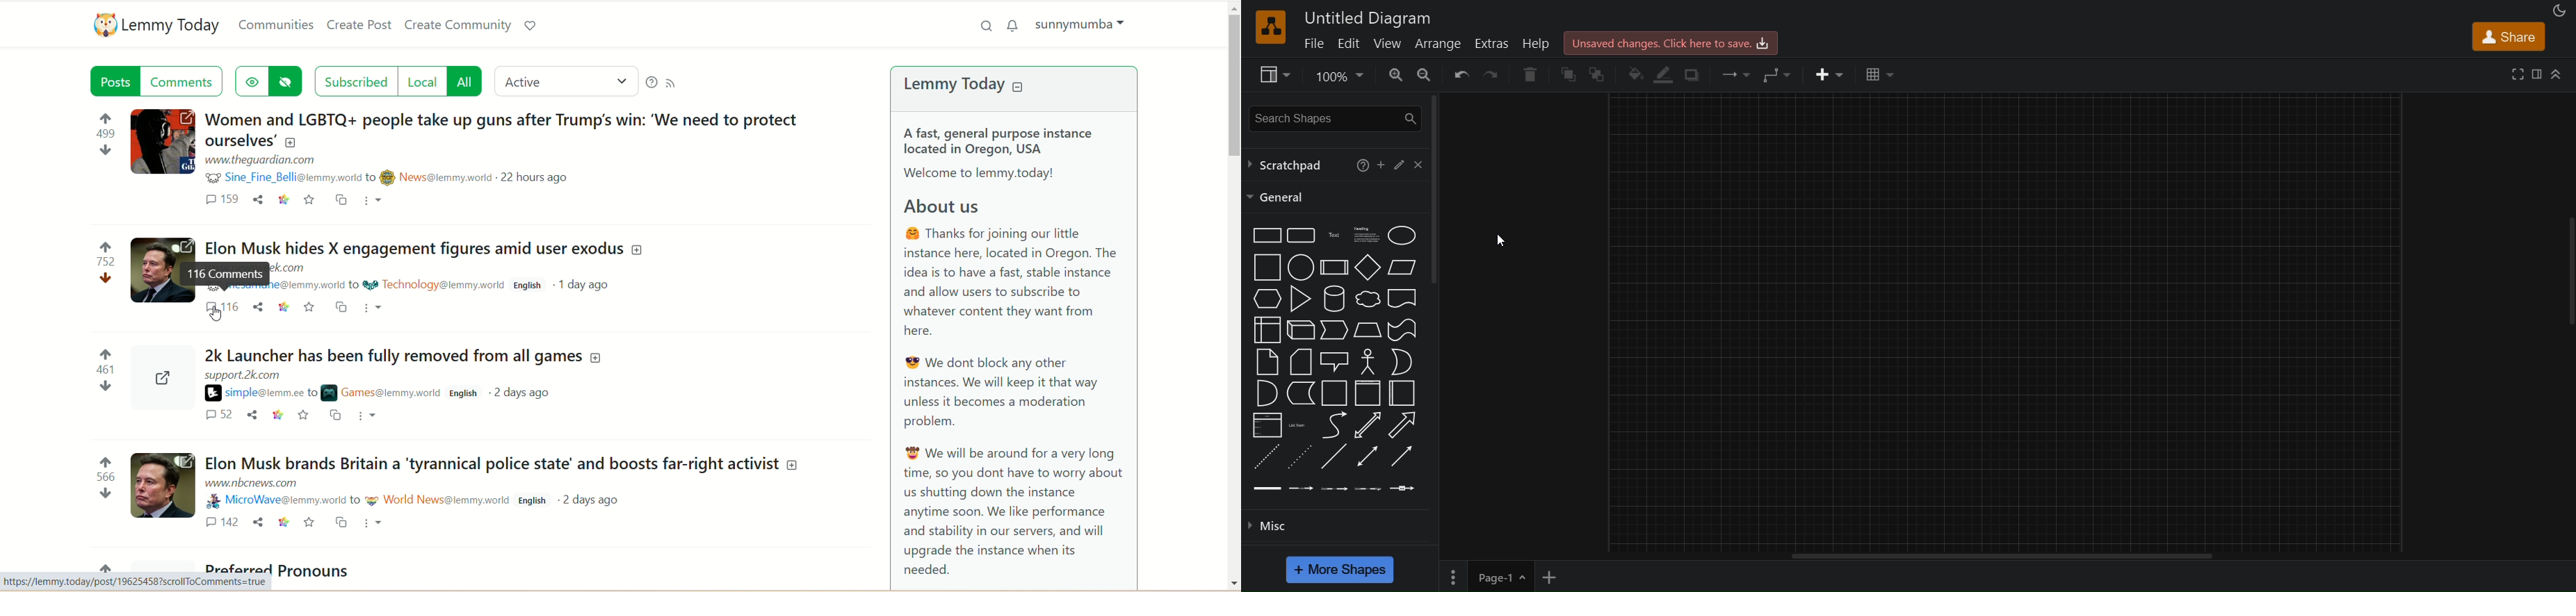 The image size is (2576, 616). I want to click on Pronouns, so click(317, 571).